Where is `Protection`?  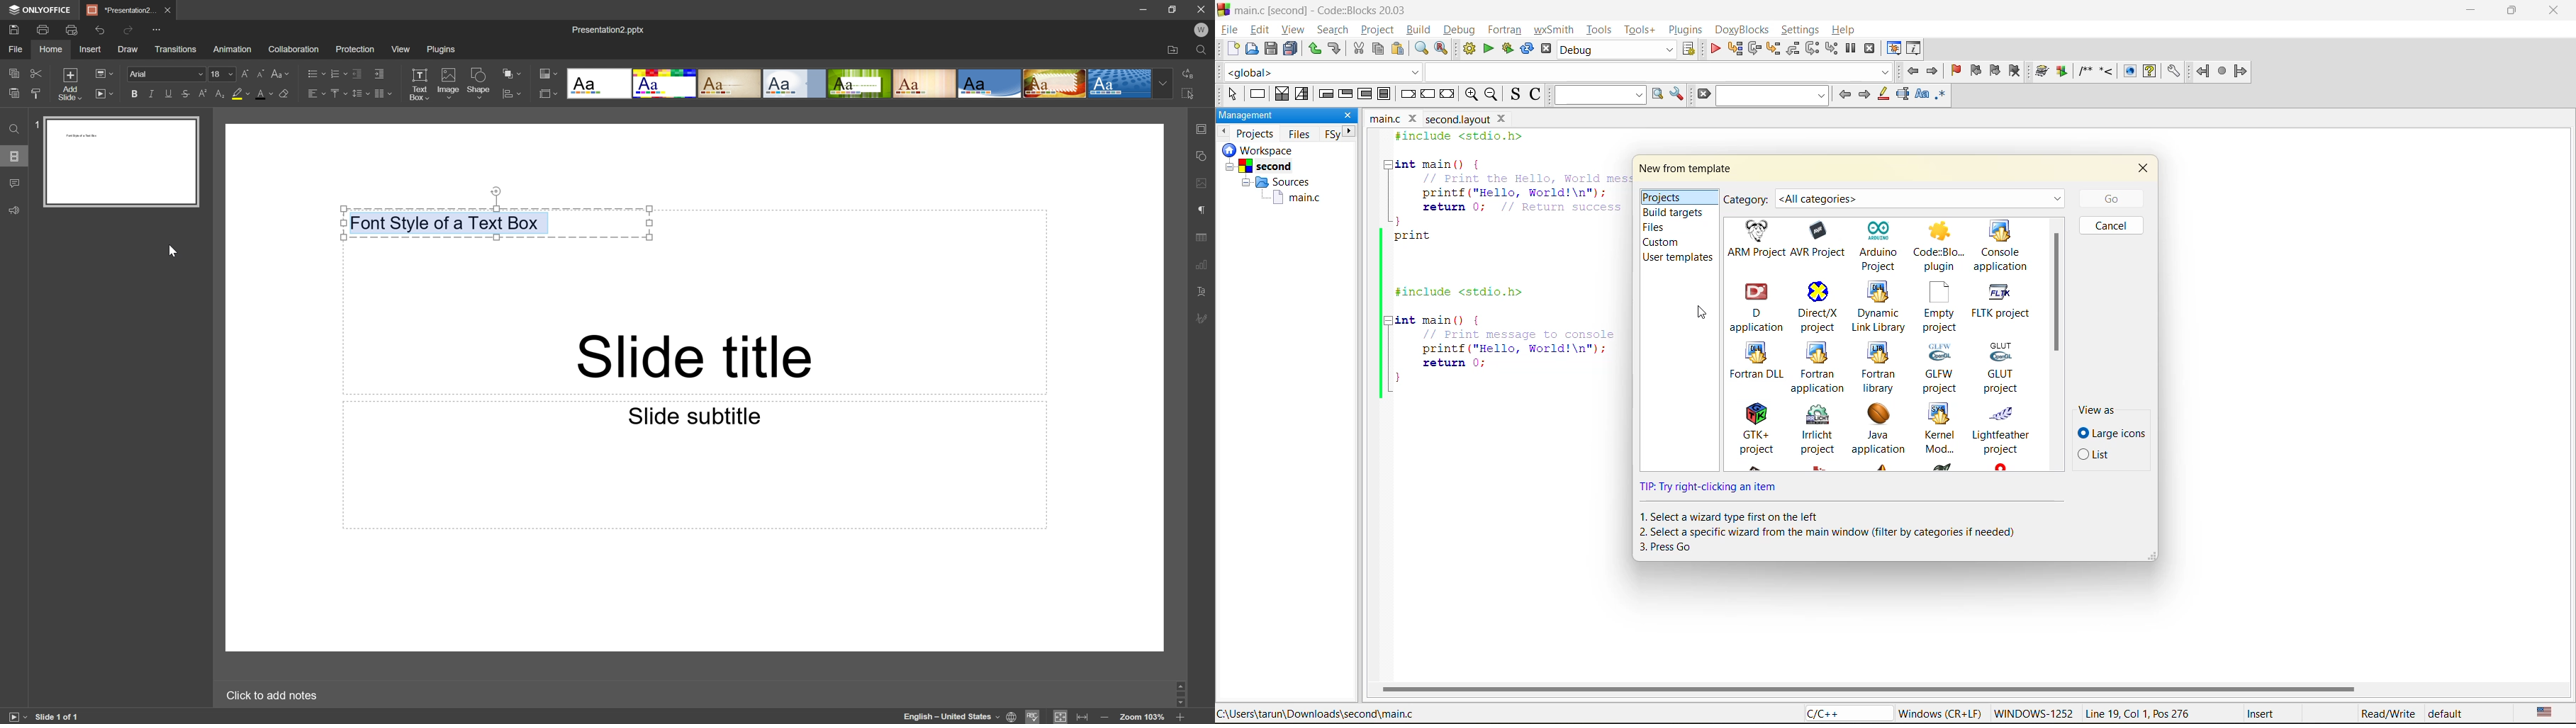 Protection is located at coordinates (355, 49).